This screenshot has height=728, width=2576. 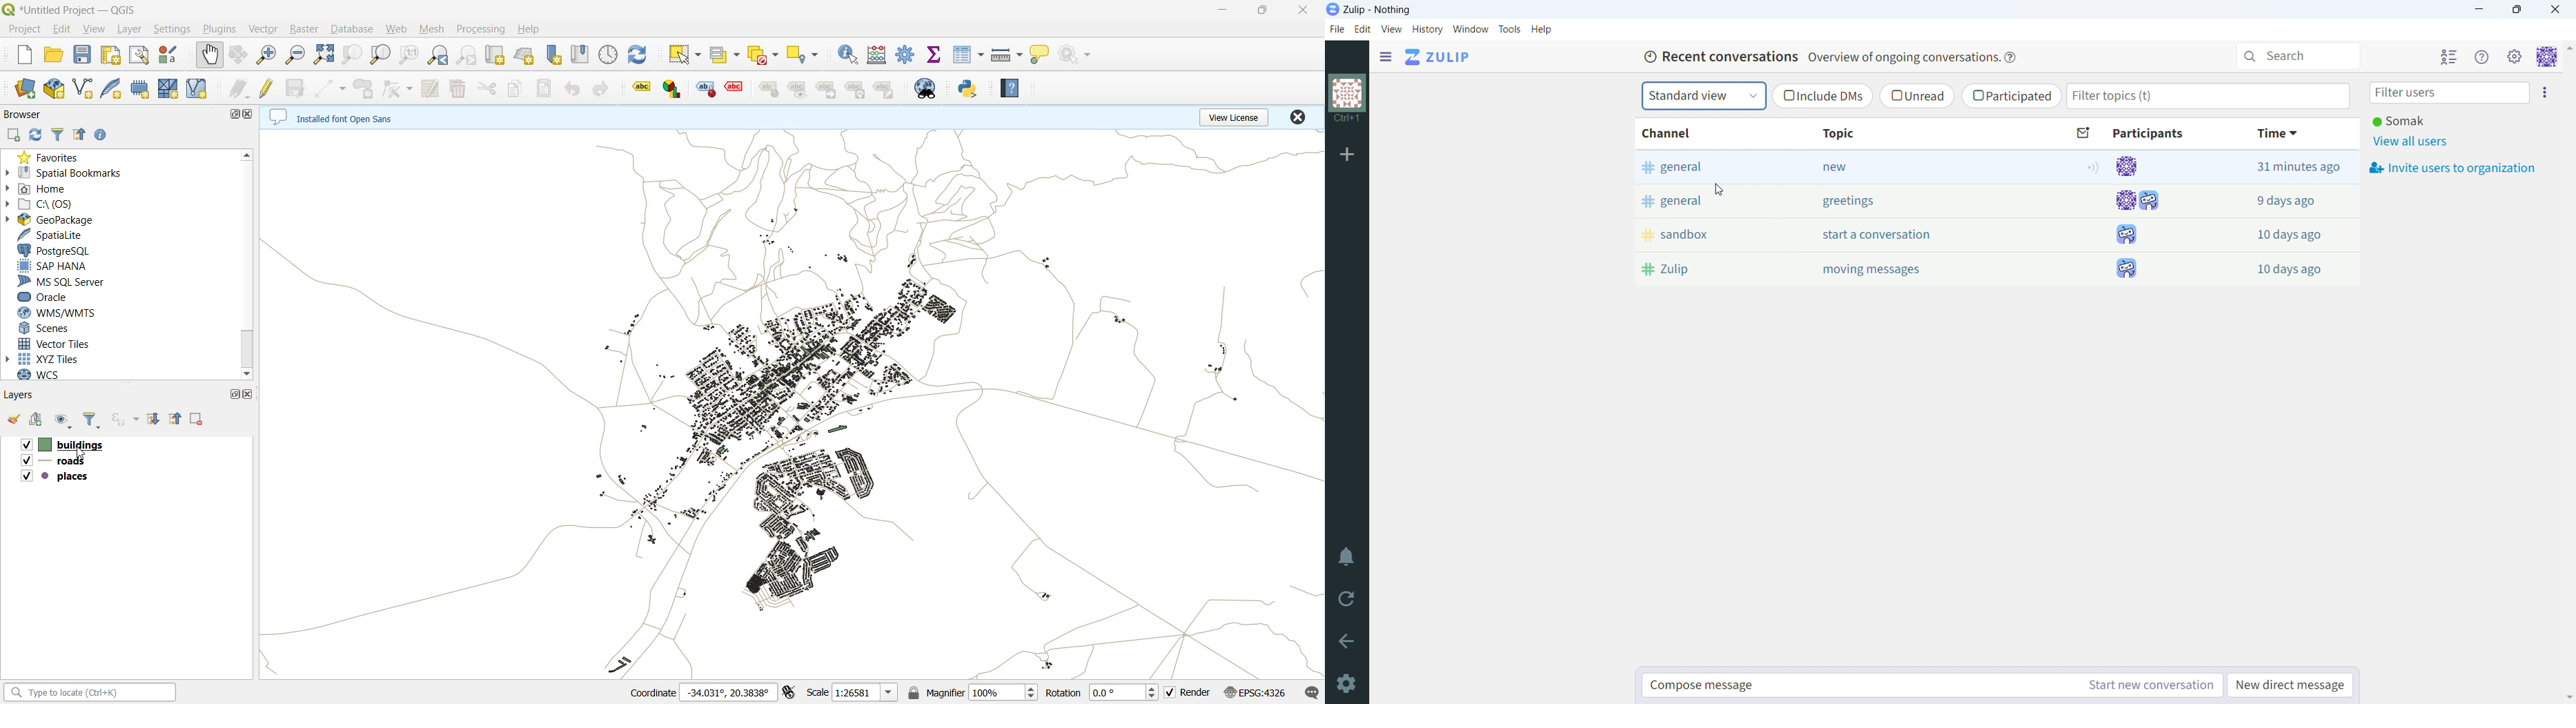 What do you see at coordinates (101, 135) in the screenshot?
I see `enable properties` at bounding box center [101, 135].